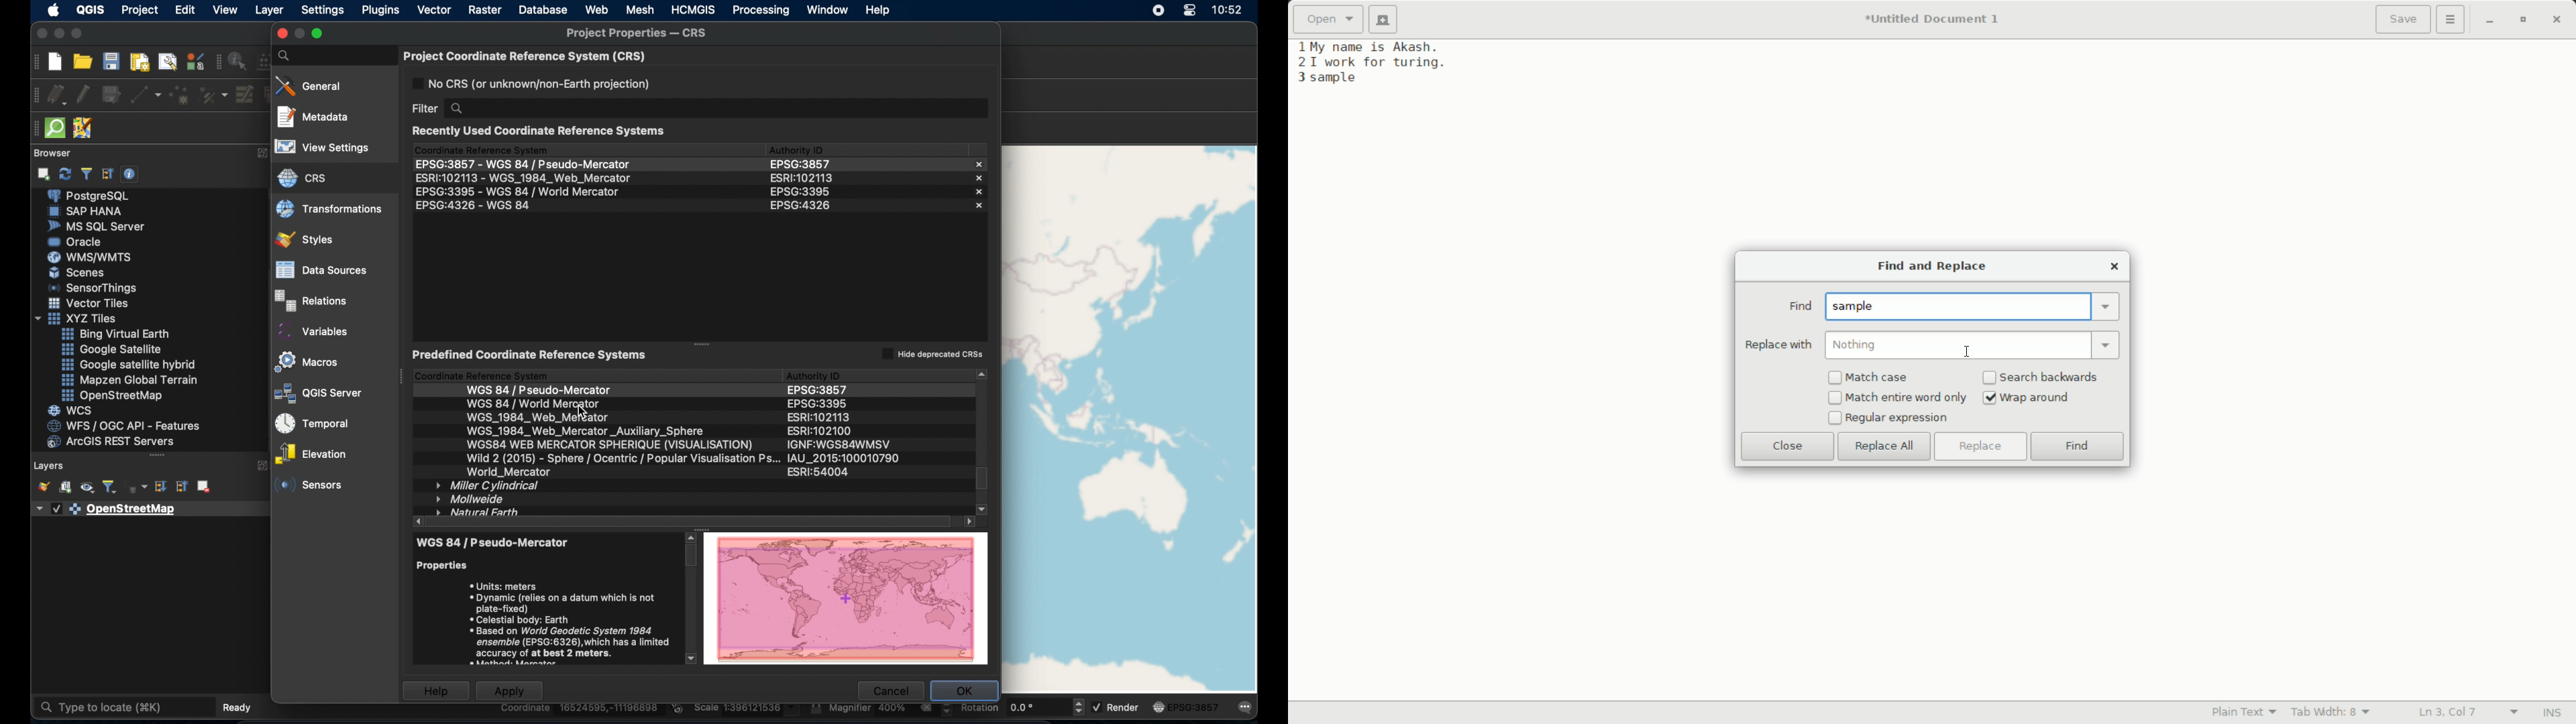  I want to click on layer, so click(270, 11).